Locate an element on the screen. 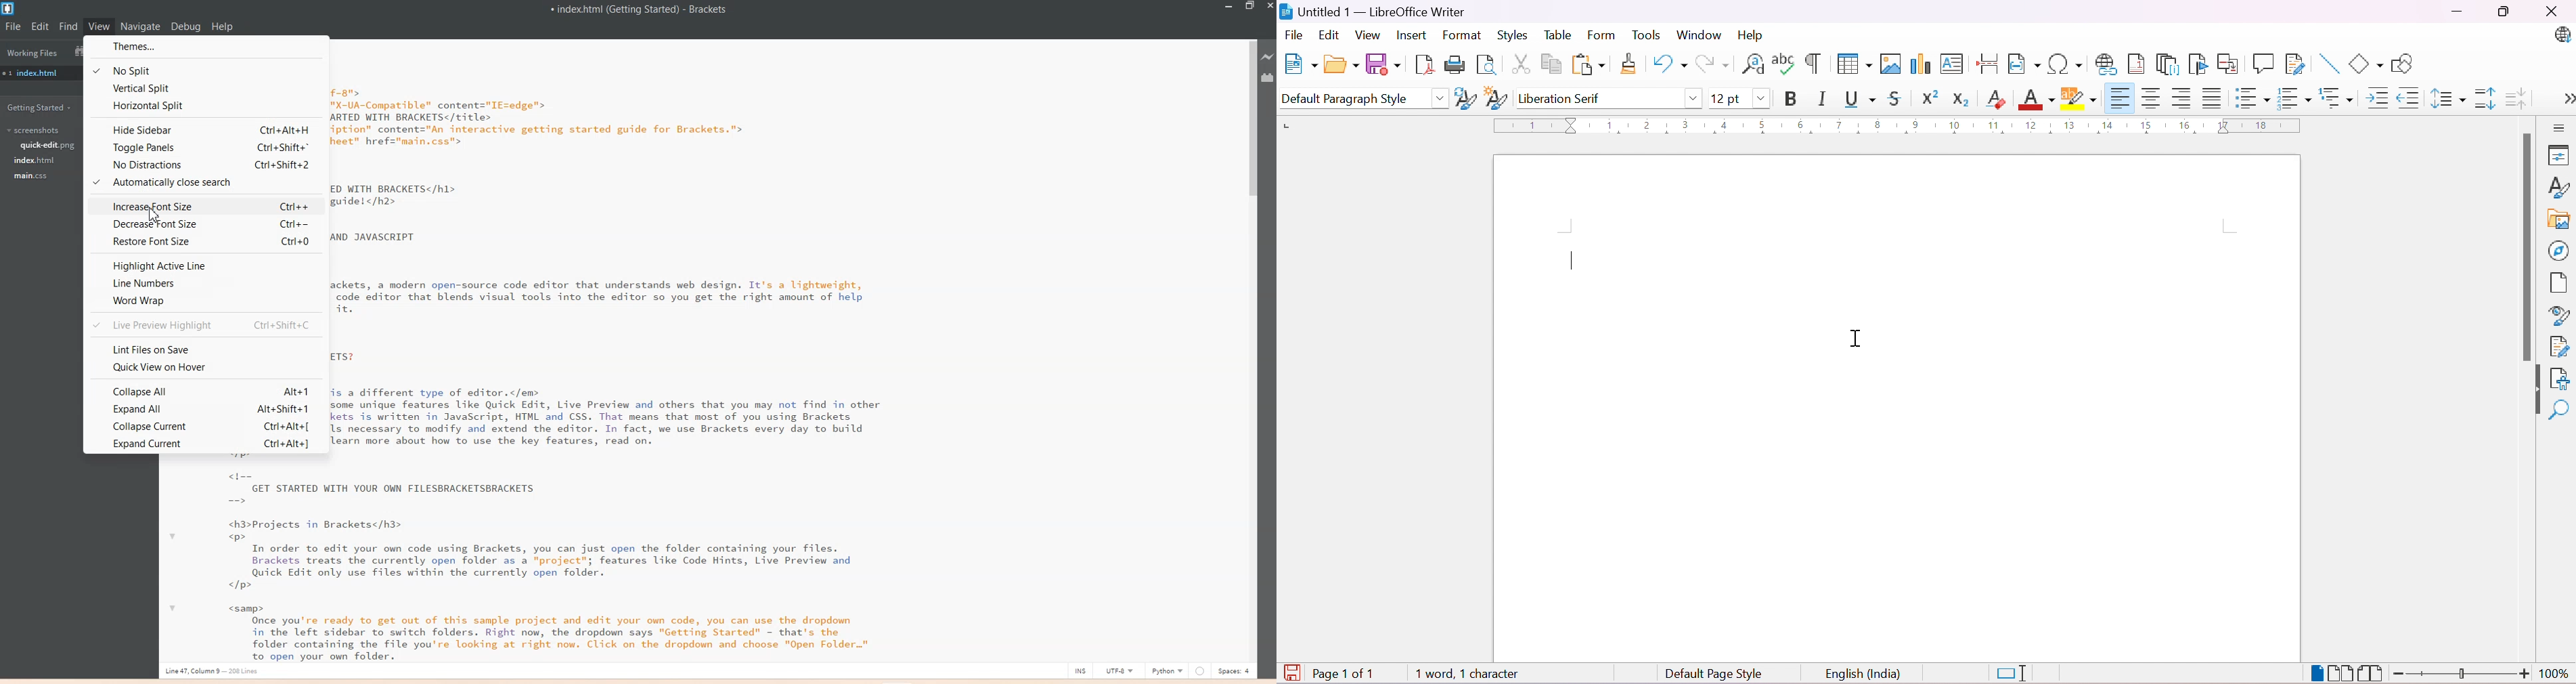 The width and height of the screenshot is (2576, 700). Undo is located at coordinates (1667, 64).